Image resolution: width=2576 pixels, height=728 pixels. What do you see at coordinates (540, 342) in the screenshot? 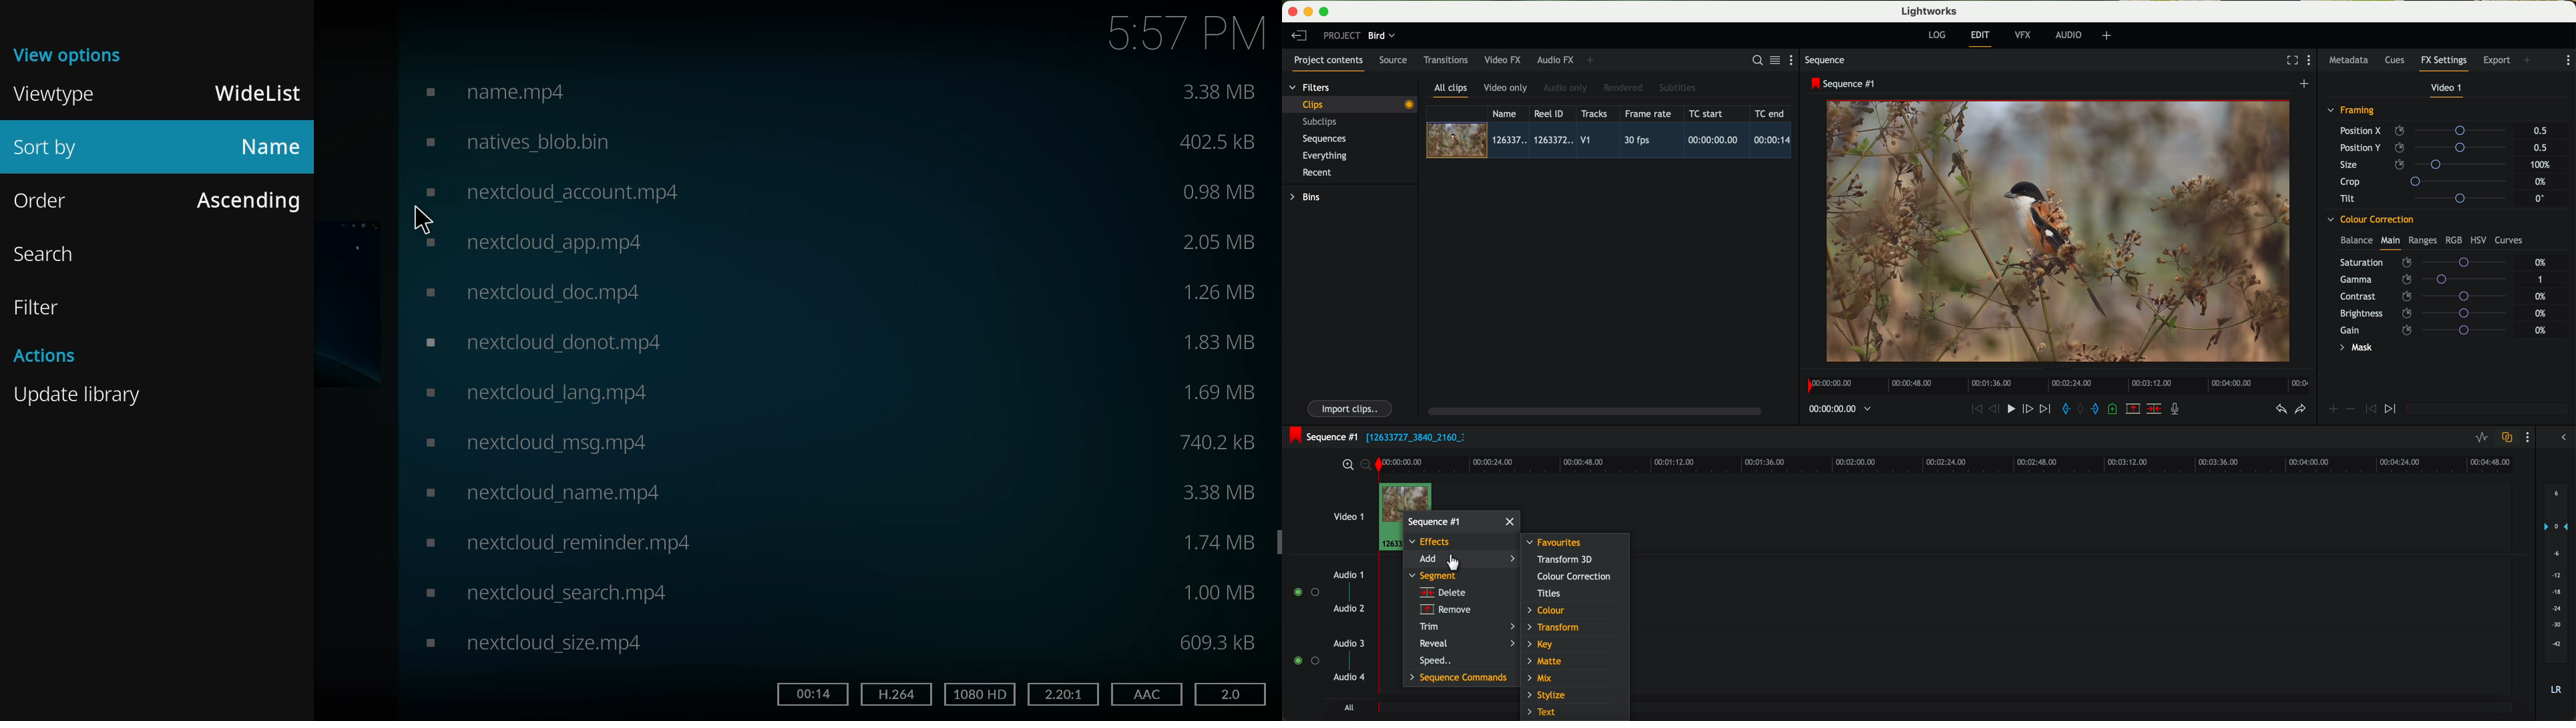
I see `video` at bounding box center [540, 342].